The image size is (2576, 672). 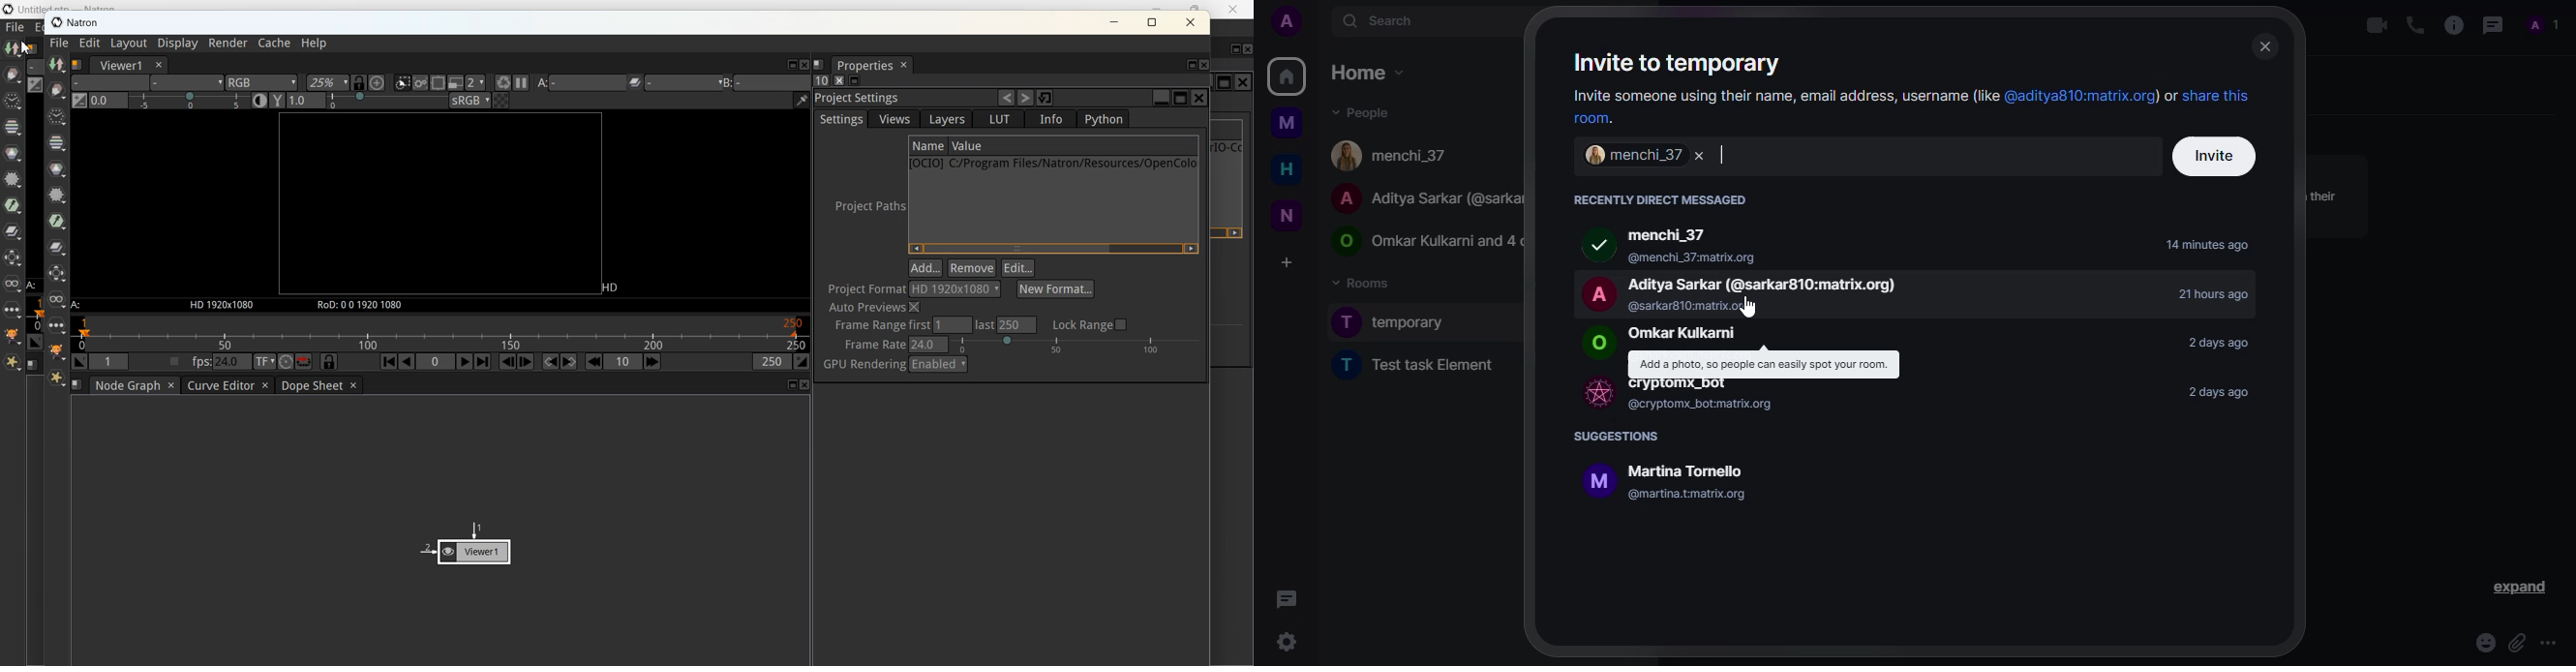 I want to click on Other, so click(x=12, y=309).